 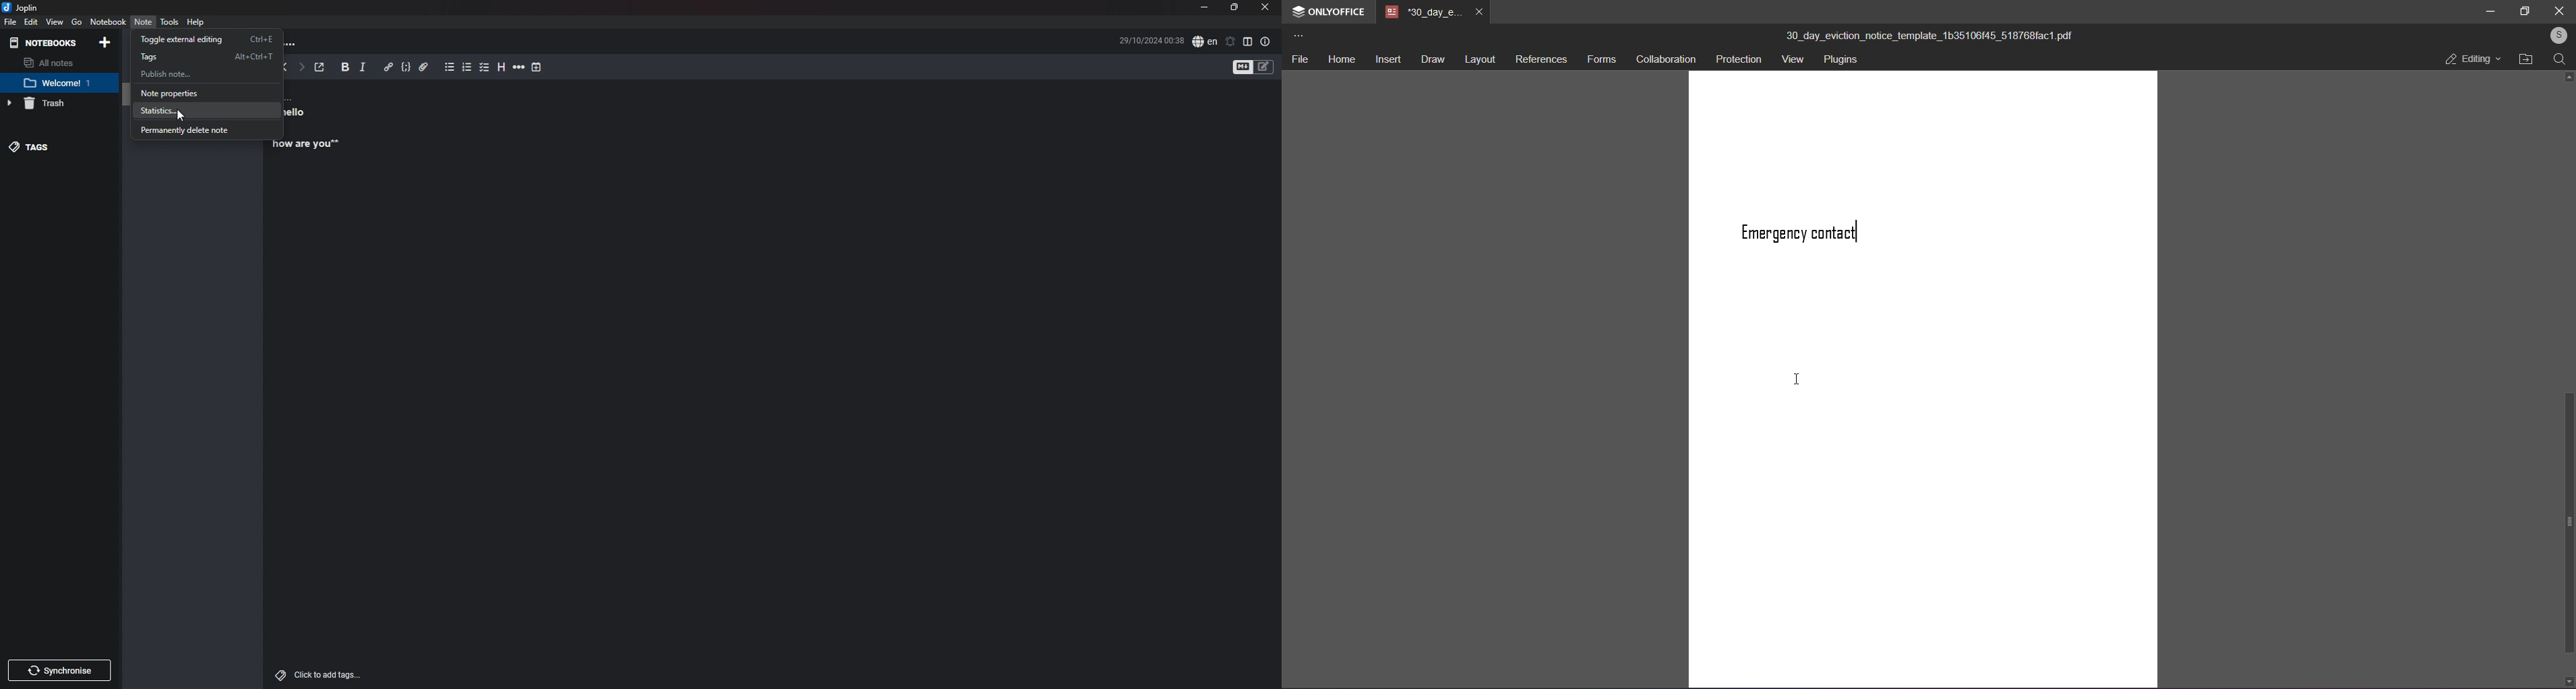 What do you see at coordinates (43, 149) in the screenshot?
I see `tags` at bounding box center [43, 149].